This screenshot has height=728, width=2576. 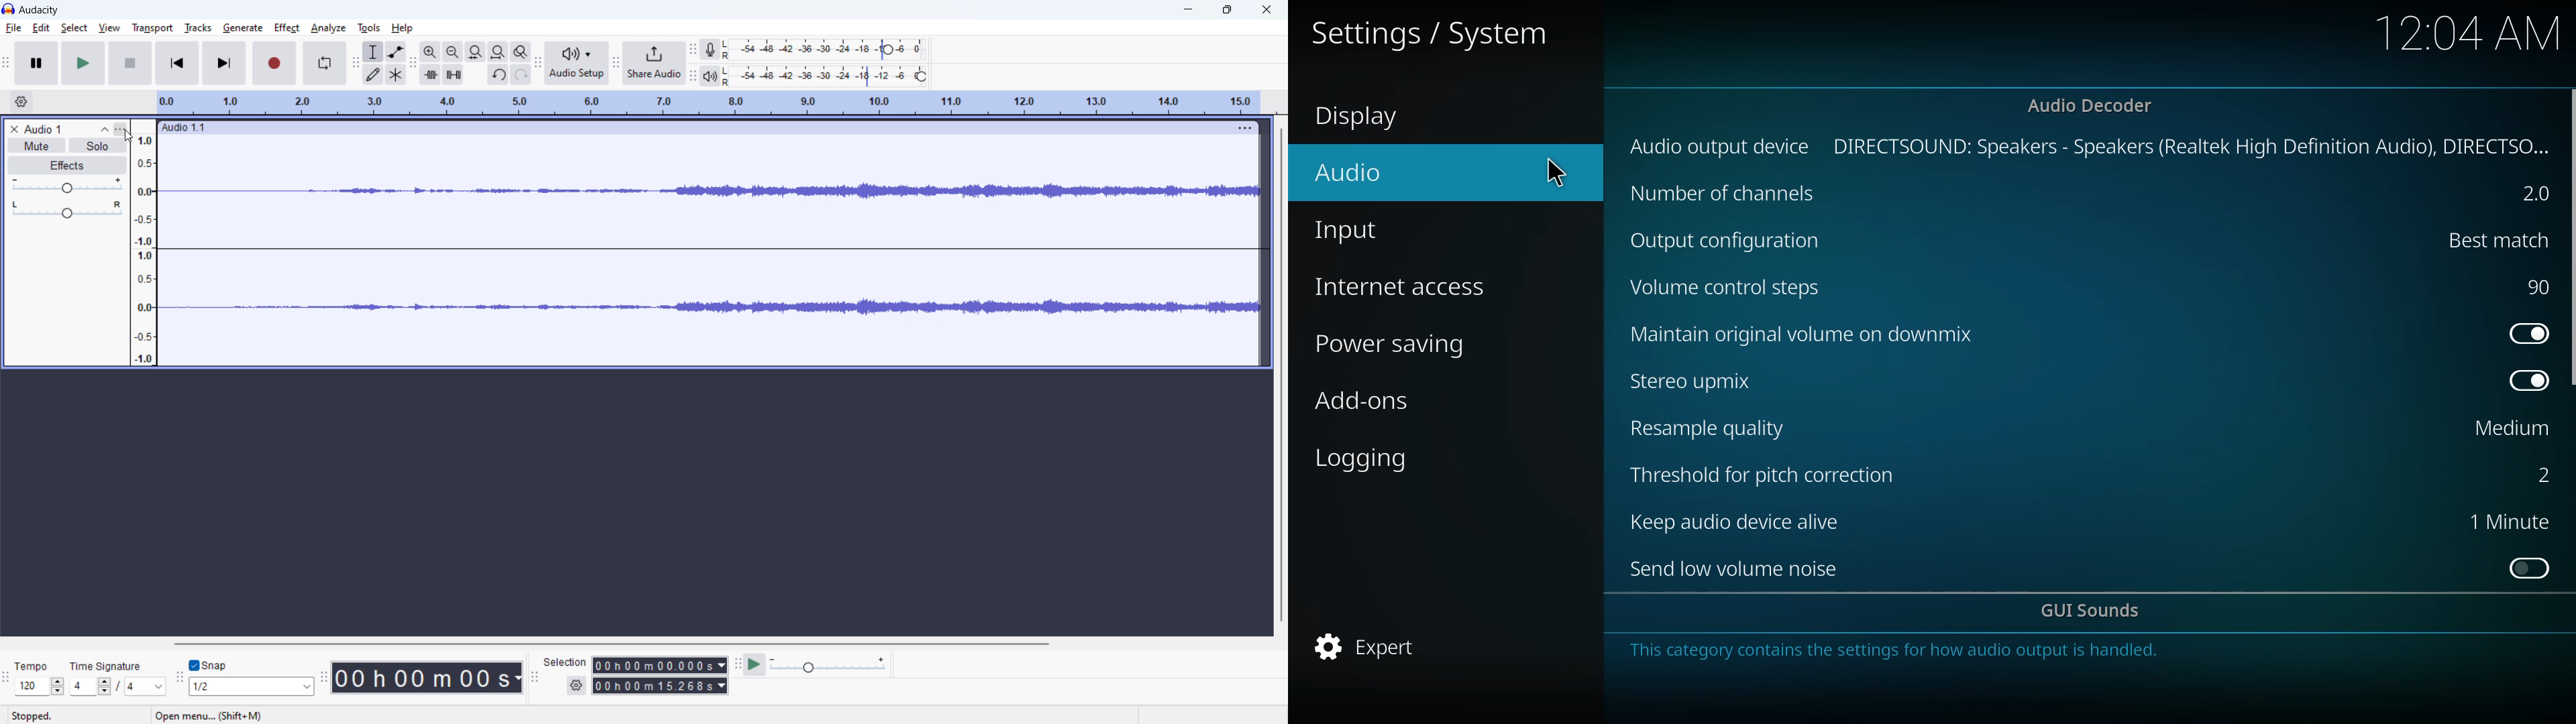 What do you see at coordinates (5, 678) in the screenshot?
I see `time signature toolbar` at bounding box center [5, 678].